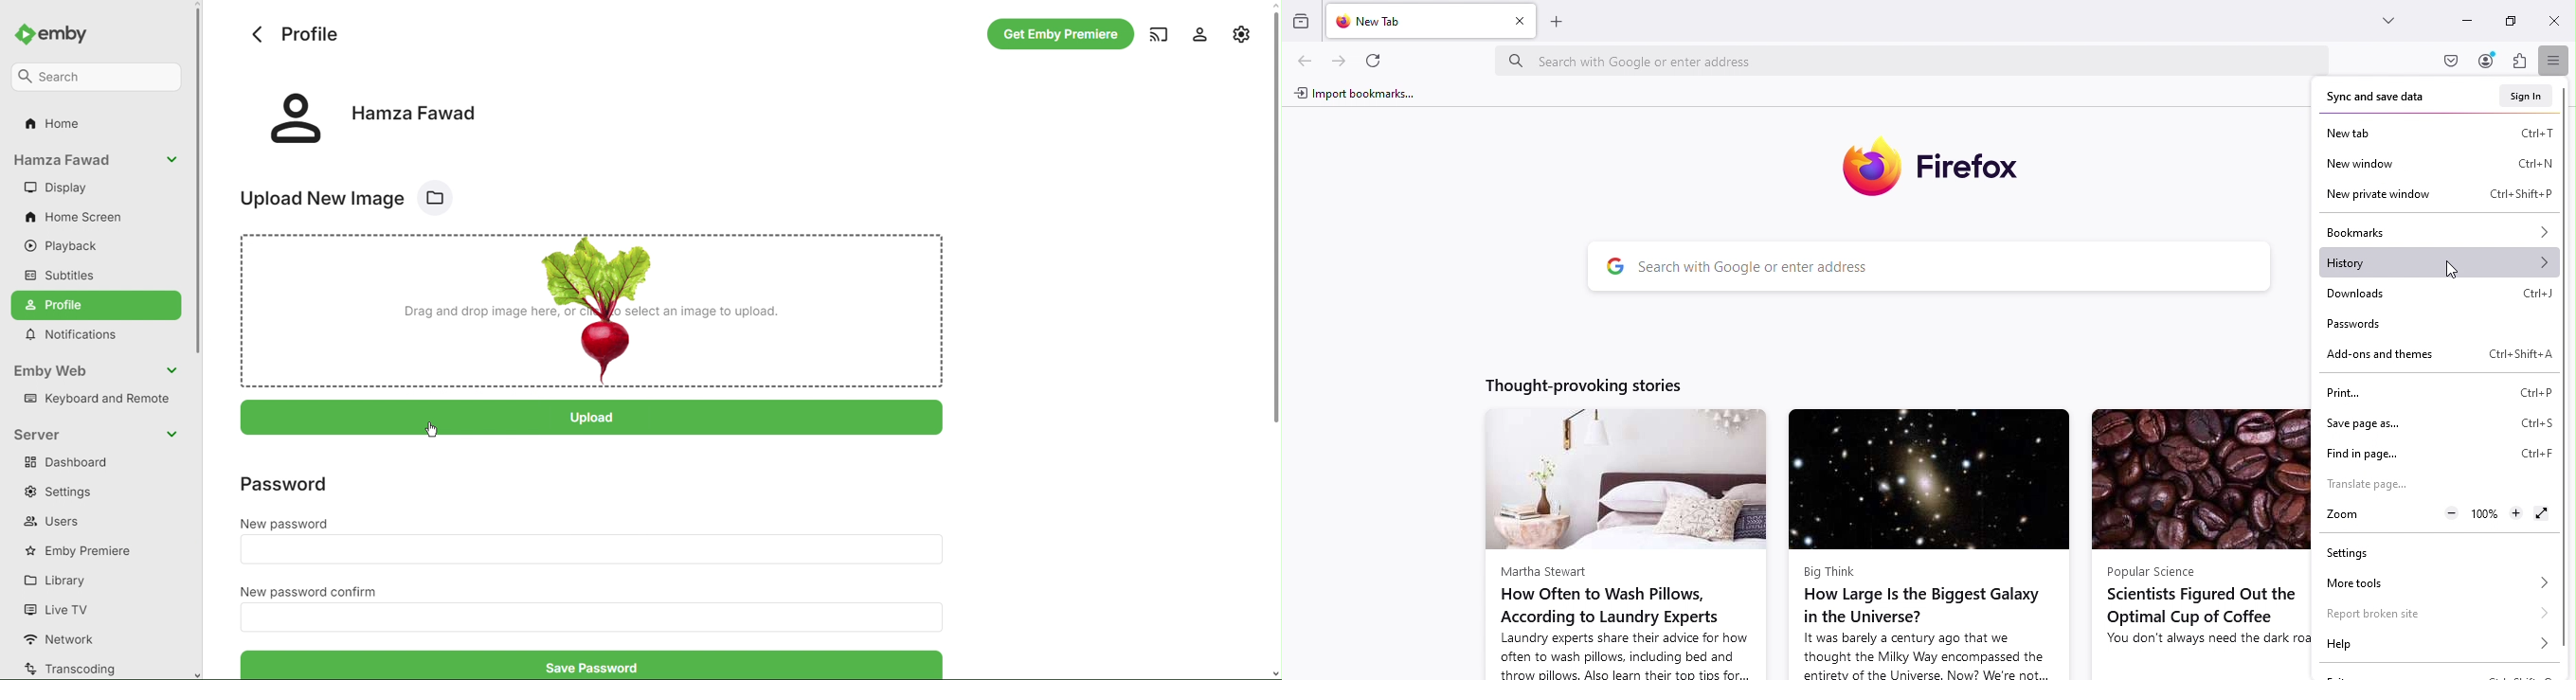 The height and width of the screenshot is (700, 2576). Describe the element at coordinates (2567, 179) in the screenshot. I see `vertical scrollbar` at that location.